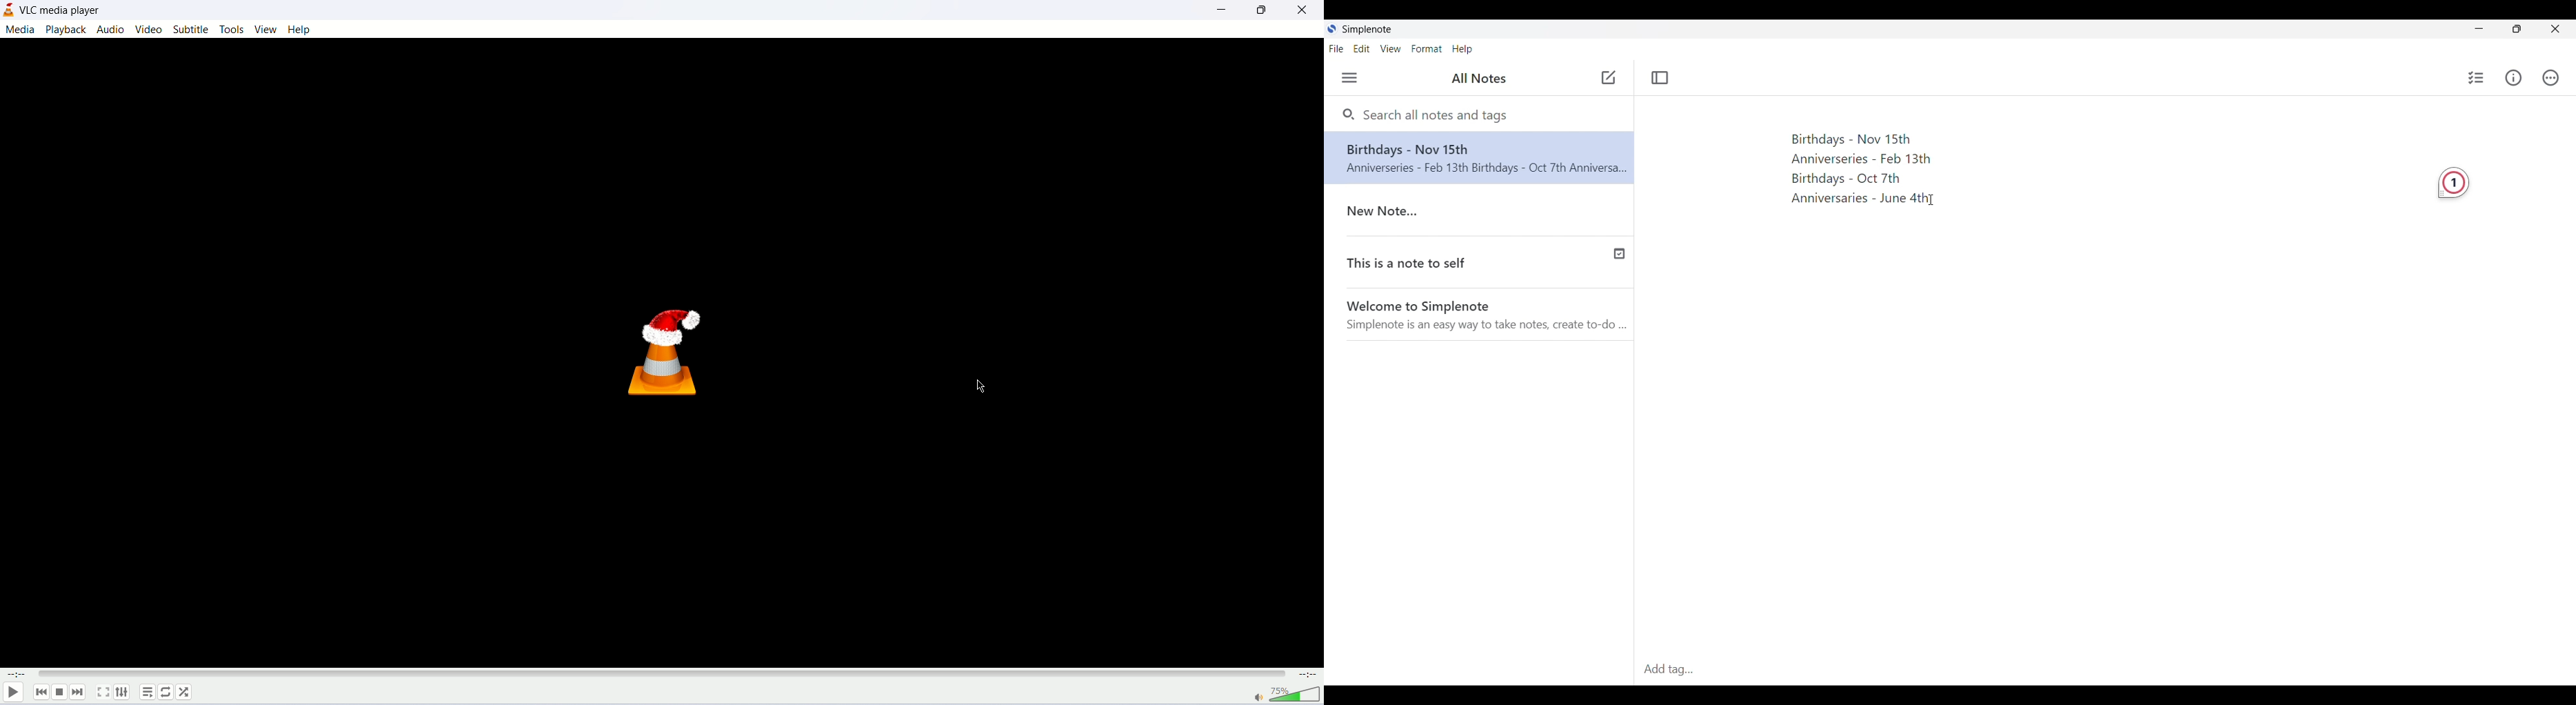 The width and height of the screenshot is (2576, 728). What do you see at coordinates (1296, 695) in the screenshot?
I see `volume bar` at bounding box center [1296, 695].